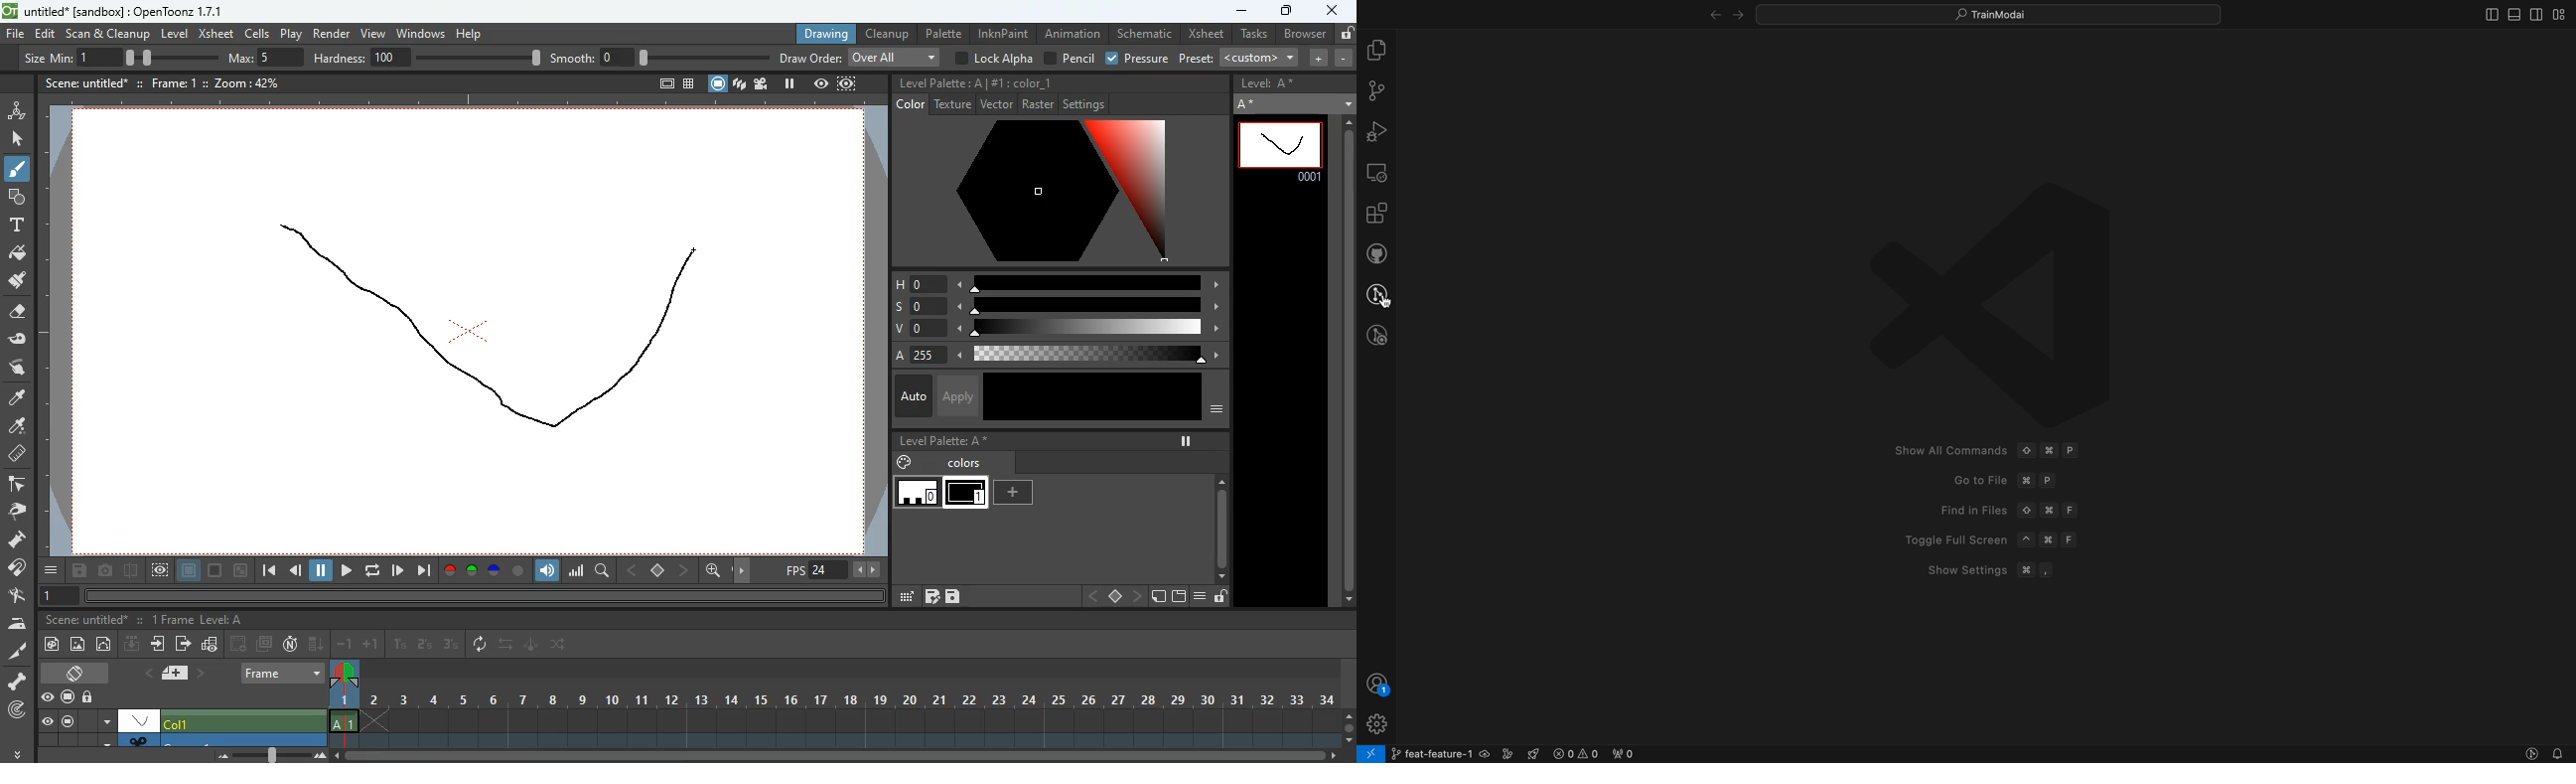 This screenshot has height=784, width=2576. I want to click on -1, so click(345, 643).